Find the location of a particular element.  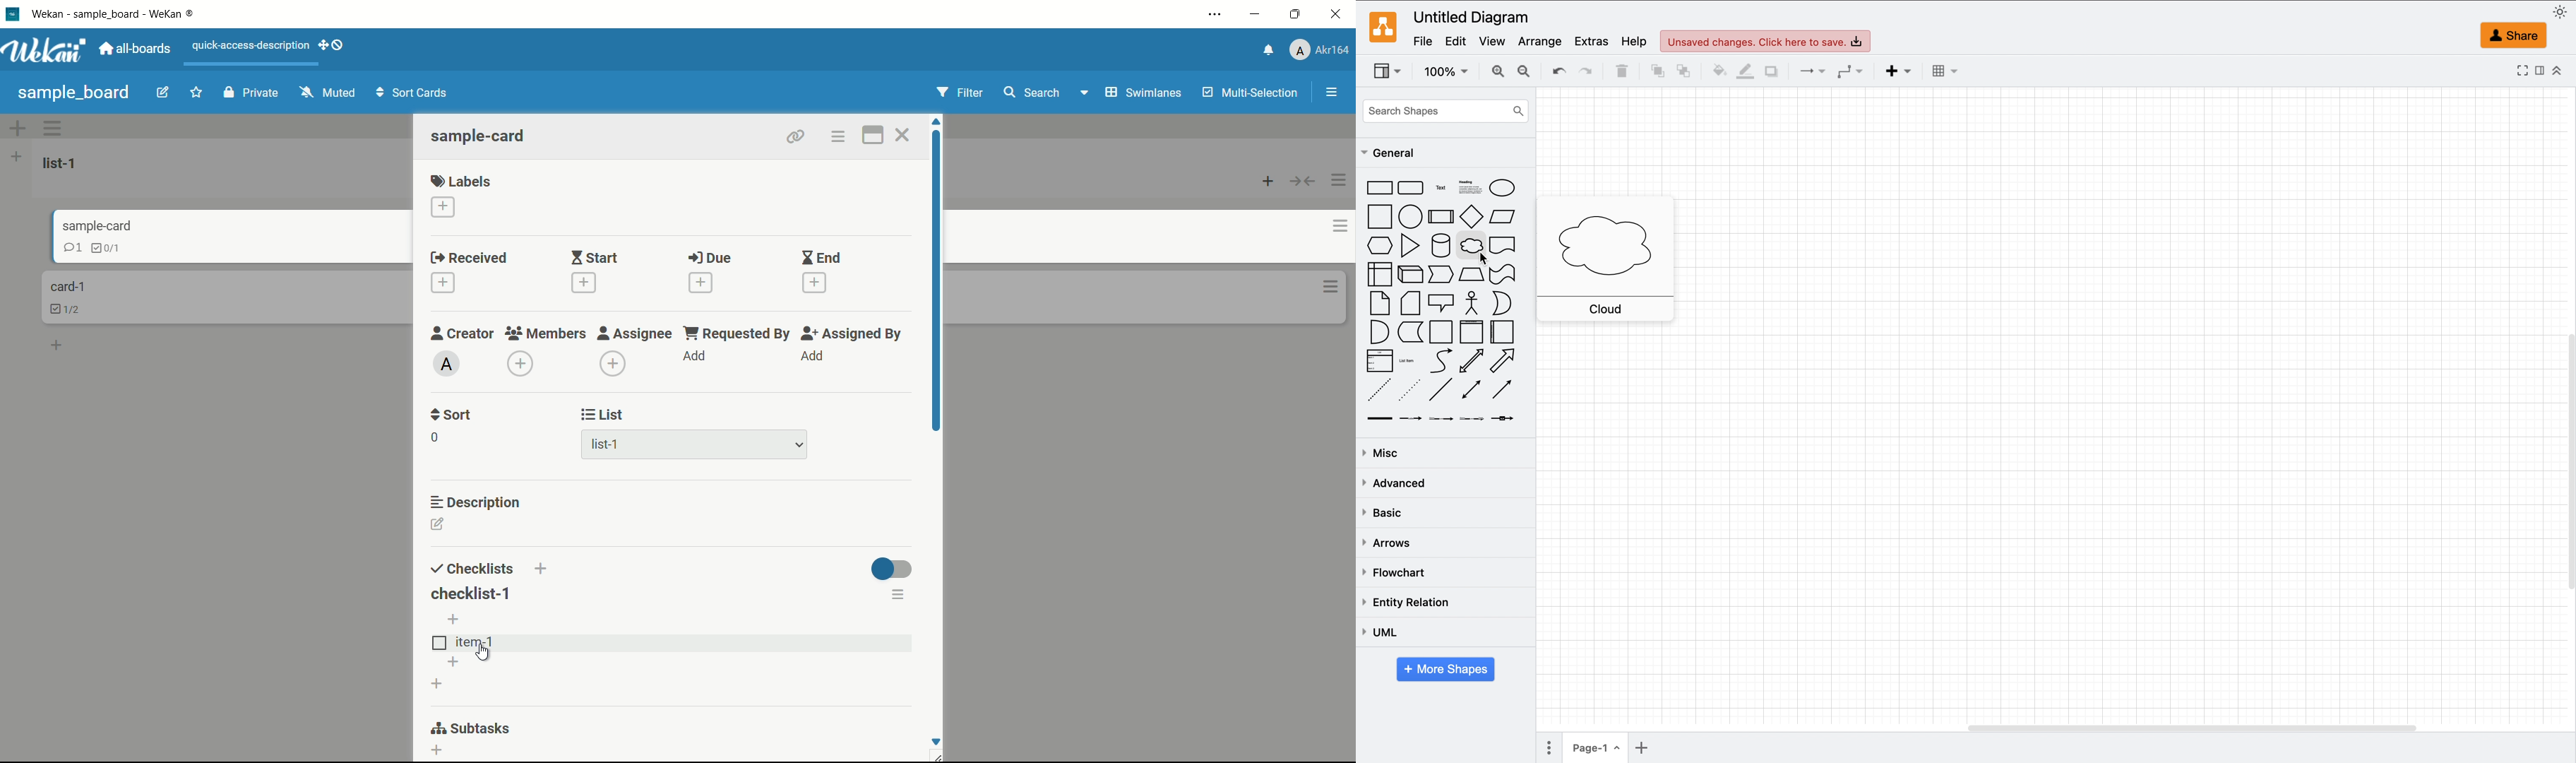

card name is located at coordinates (67, 286).